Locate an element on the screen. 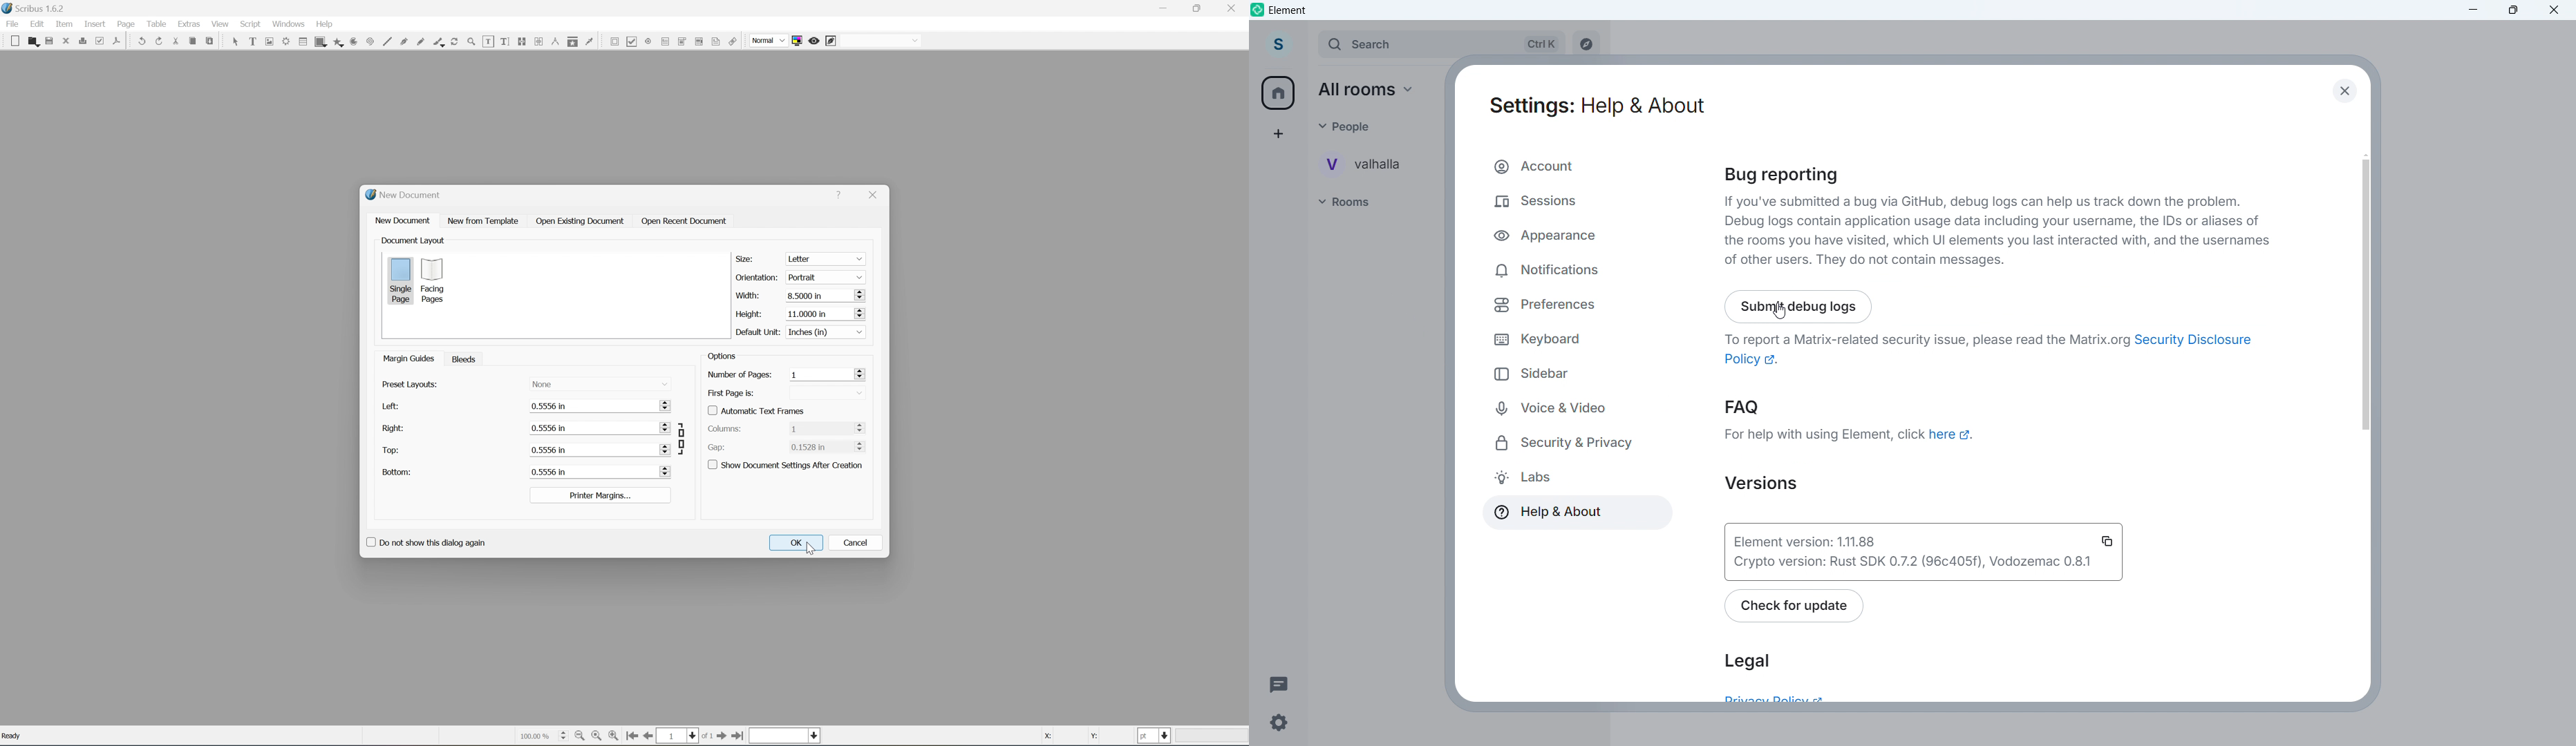  help is located at coordinates (839, 194).